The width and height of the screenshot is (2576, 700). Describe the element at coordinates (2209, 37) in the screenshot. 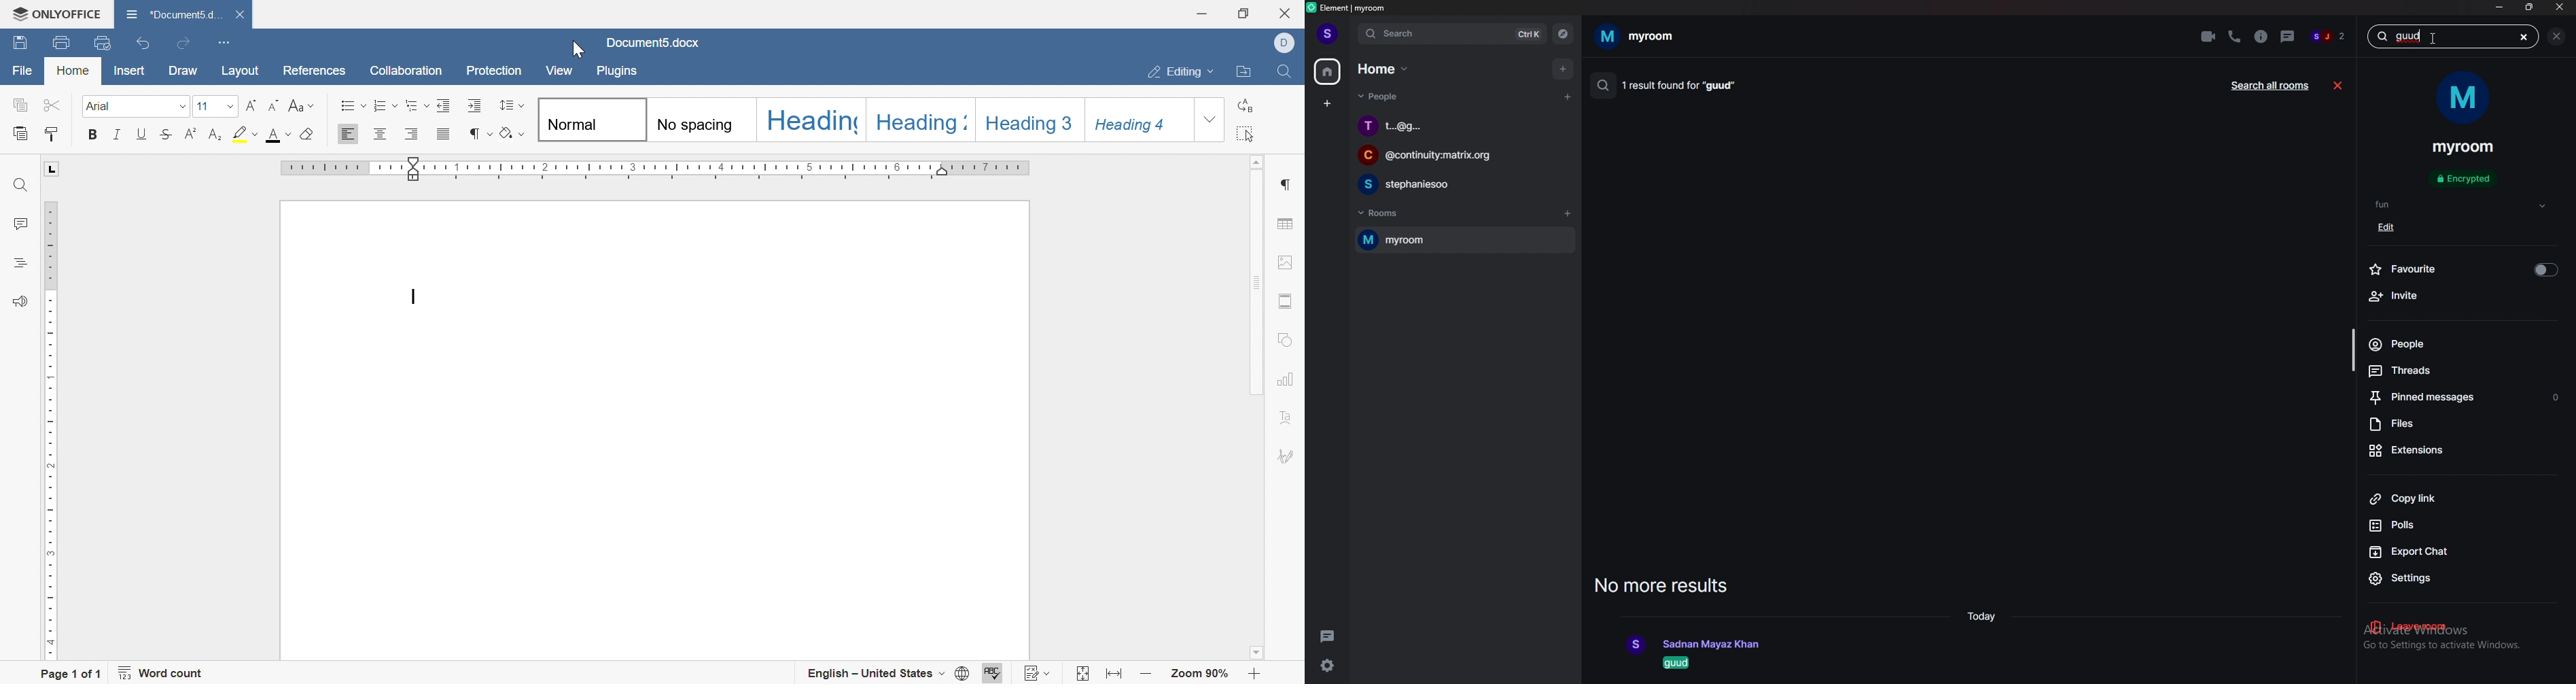

I see `video call` at that location.